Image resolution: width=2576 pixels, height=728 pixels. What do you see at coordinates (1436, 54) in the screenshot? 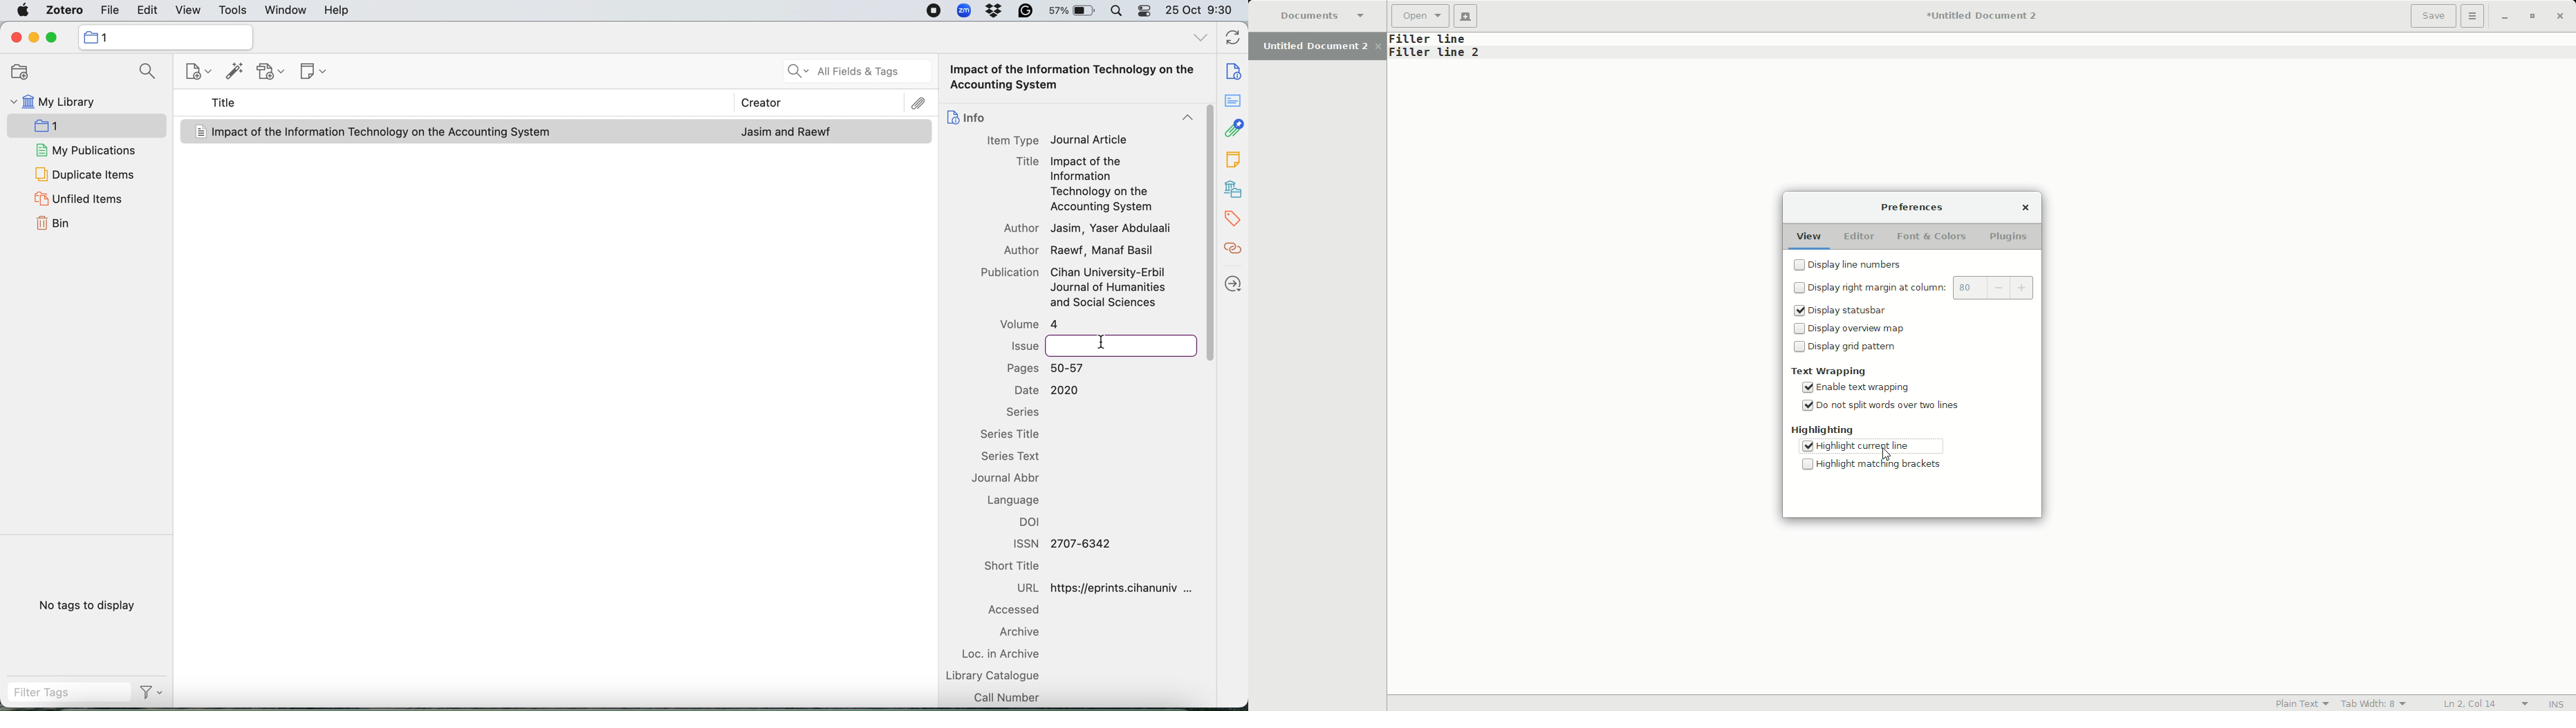
I see `Text line 2` at bounding box center [1436, 54].